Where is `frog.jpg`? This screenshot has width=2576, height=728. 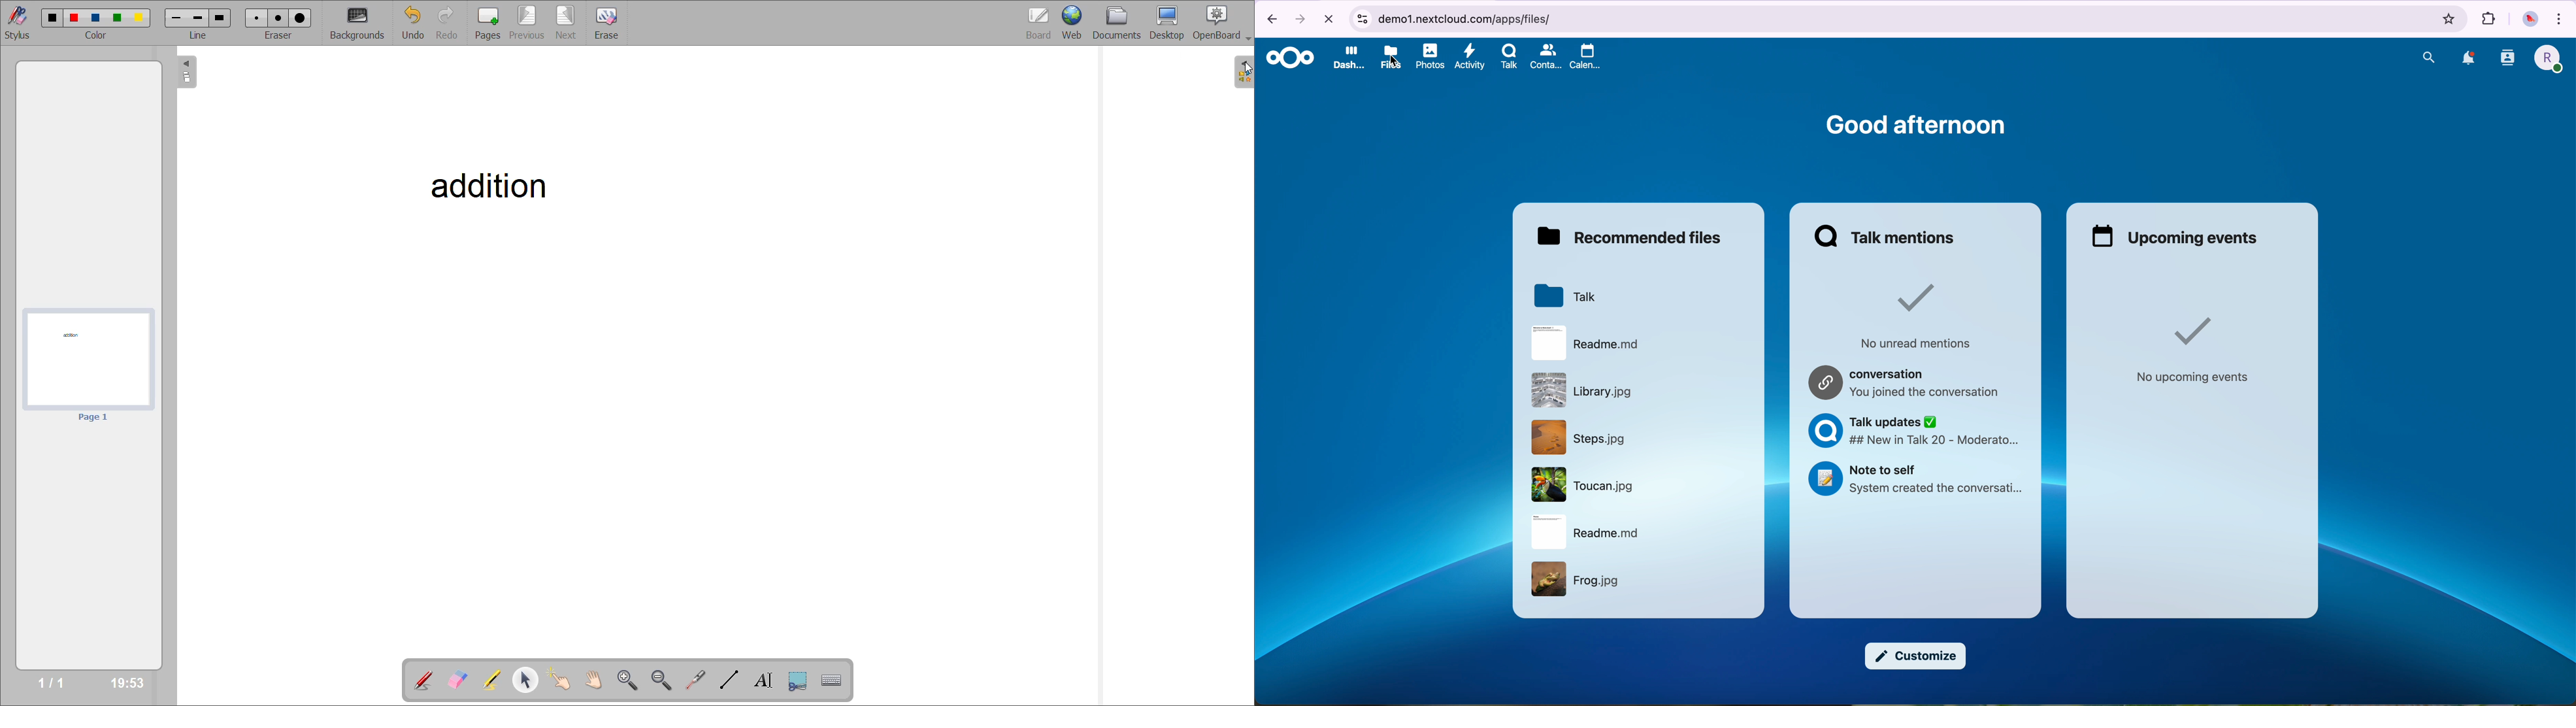 frog.jpg is located at coordinates (1581, 581).